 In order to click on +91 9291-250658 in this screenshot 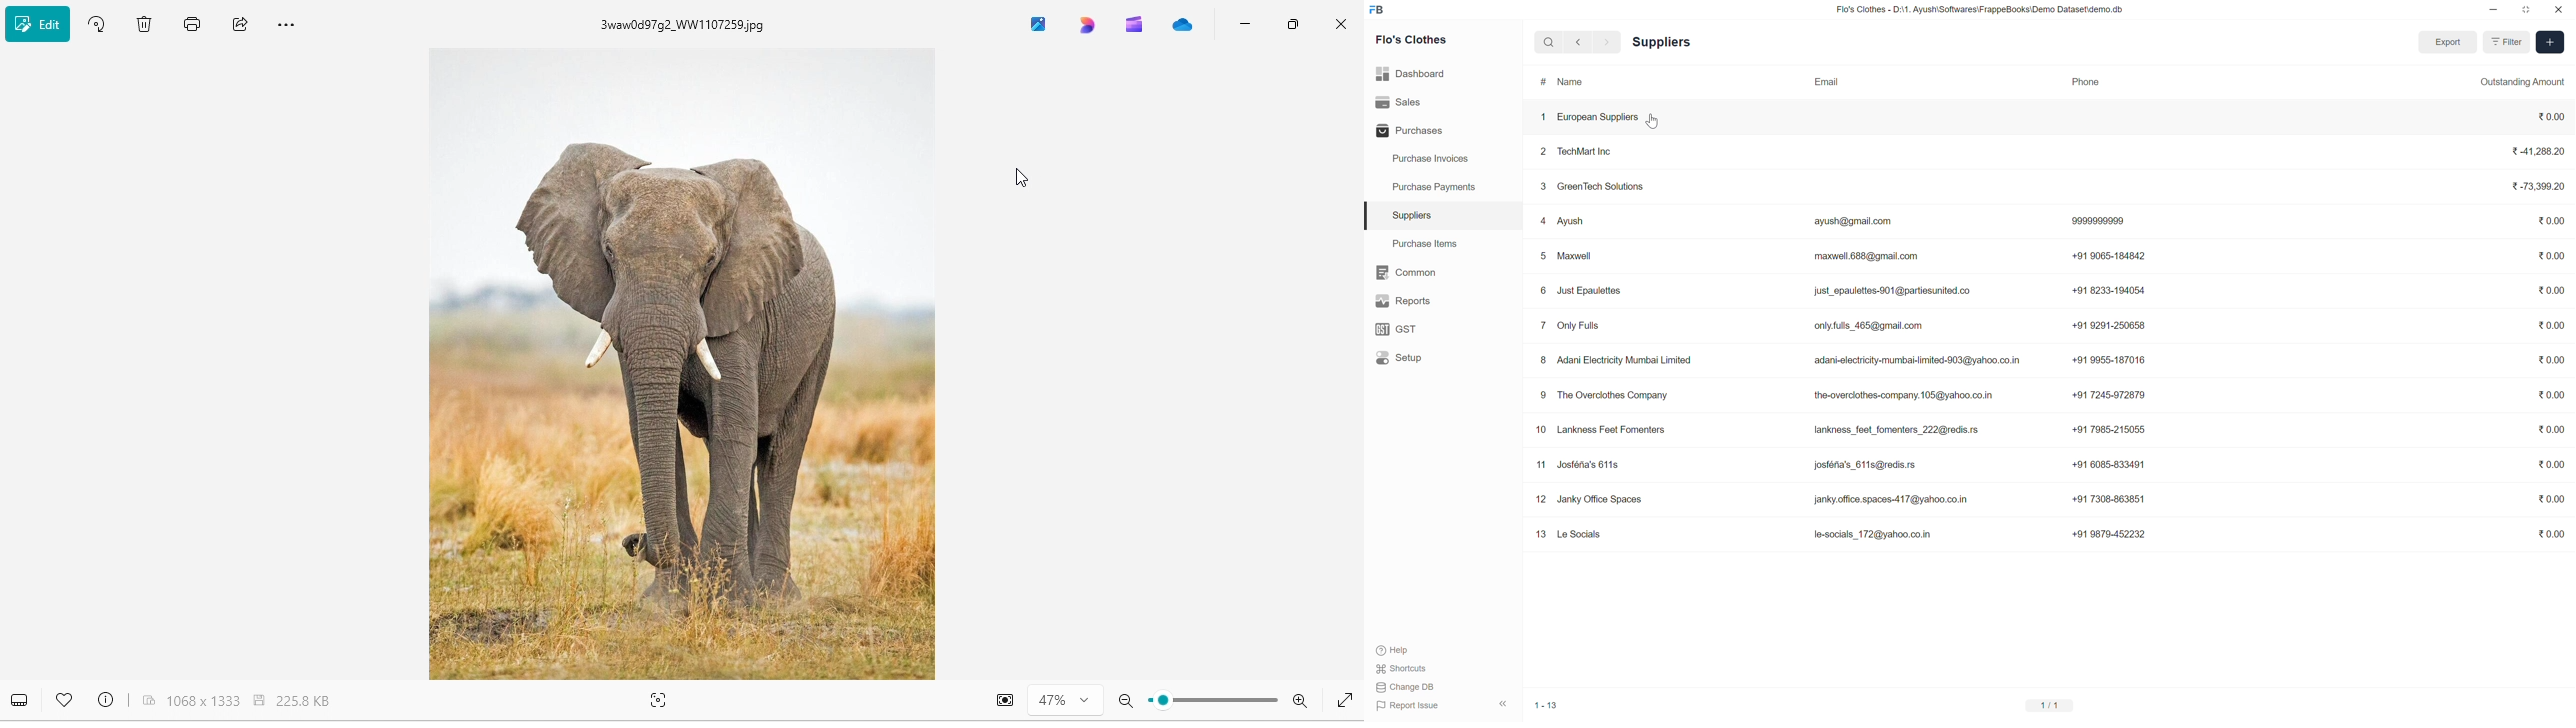, I will do `click(2106, 326)`.